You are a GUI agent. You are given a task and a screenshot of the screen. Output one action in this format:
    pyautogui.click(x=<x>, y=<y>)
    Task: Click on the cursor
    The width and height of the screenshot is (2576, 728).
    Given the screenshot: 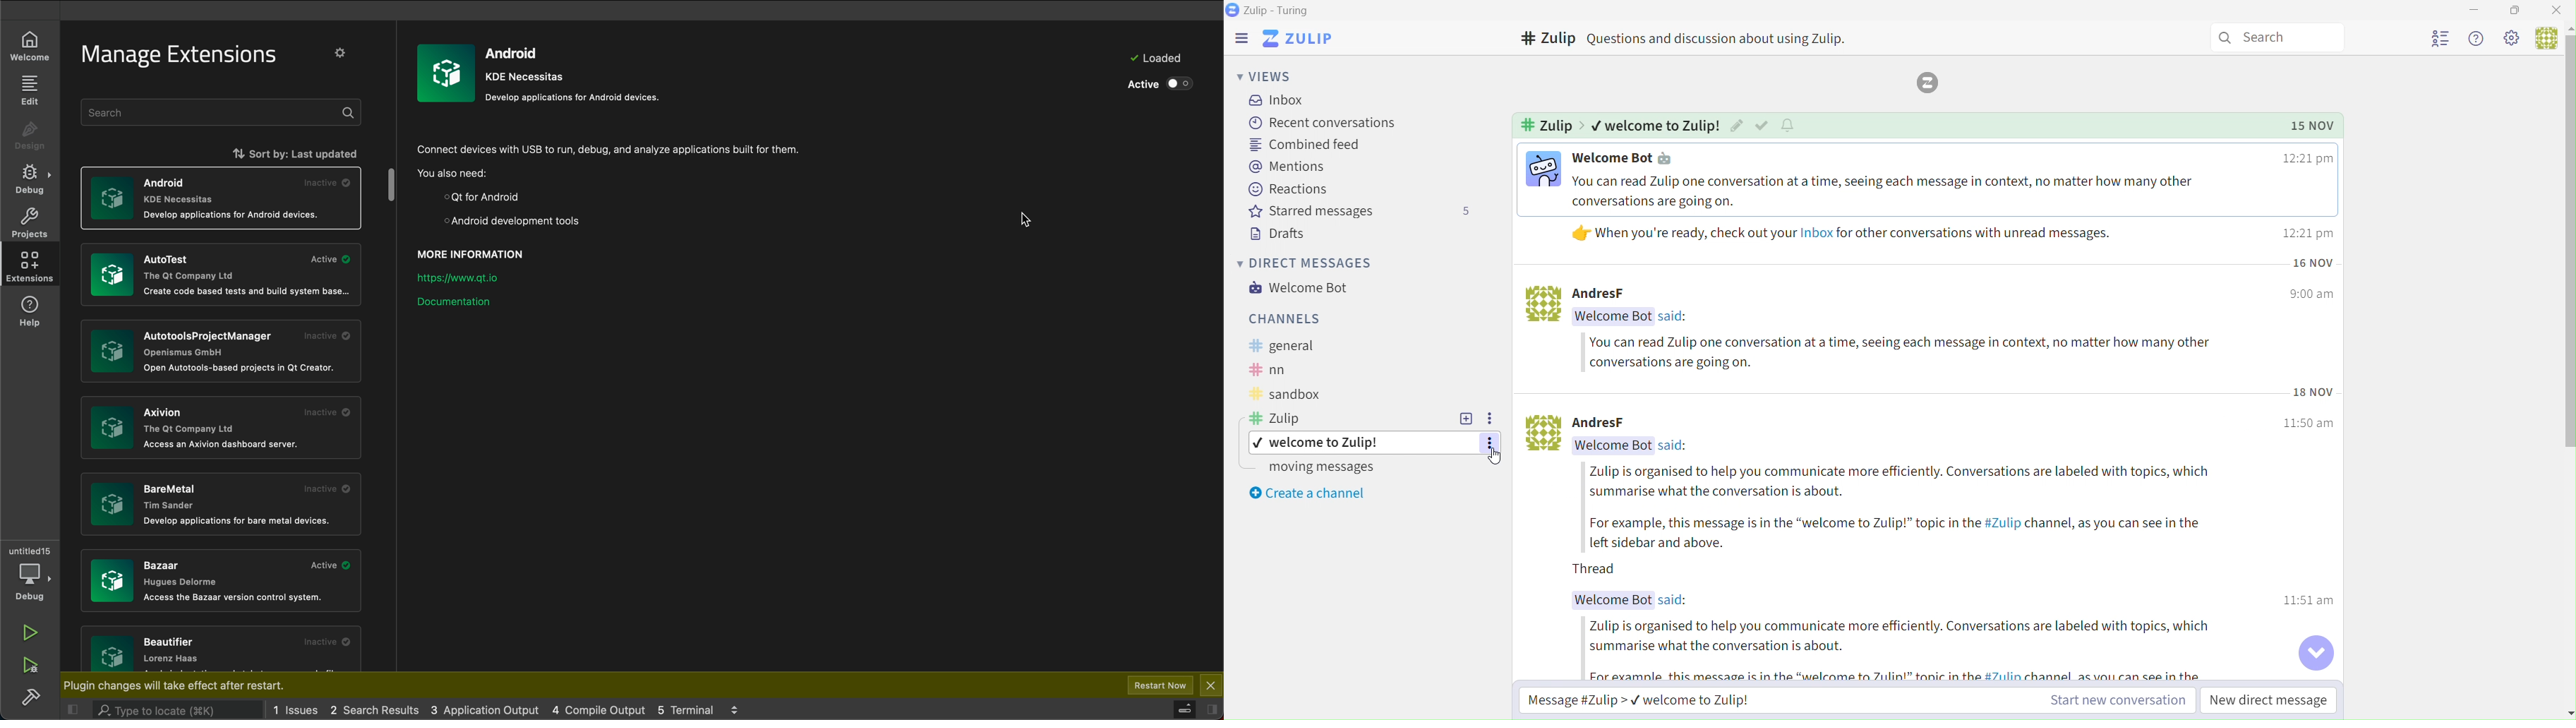 What is the action you would take?
    pyautogui.click(x=1495, y=457)
    